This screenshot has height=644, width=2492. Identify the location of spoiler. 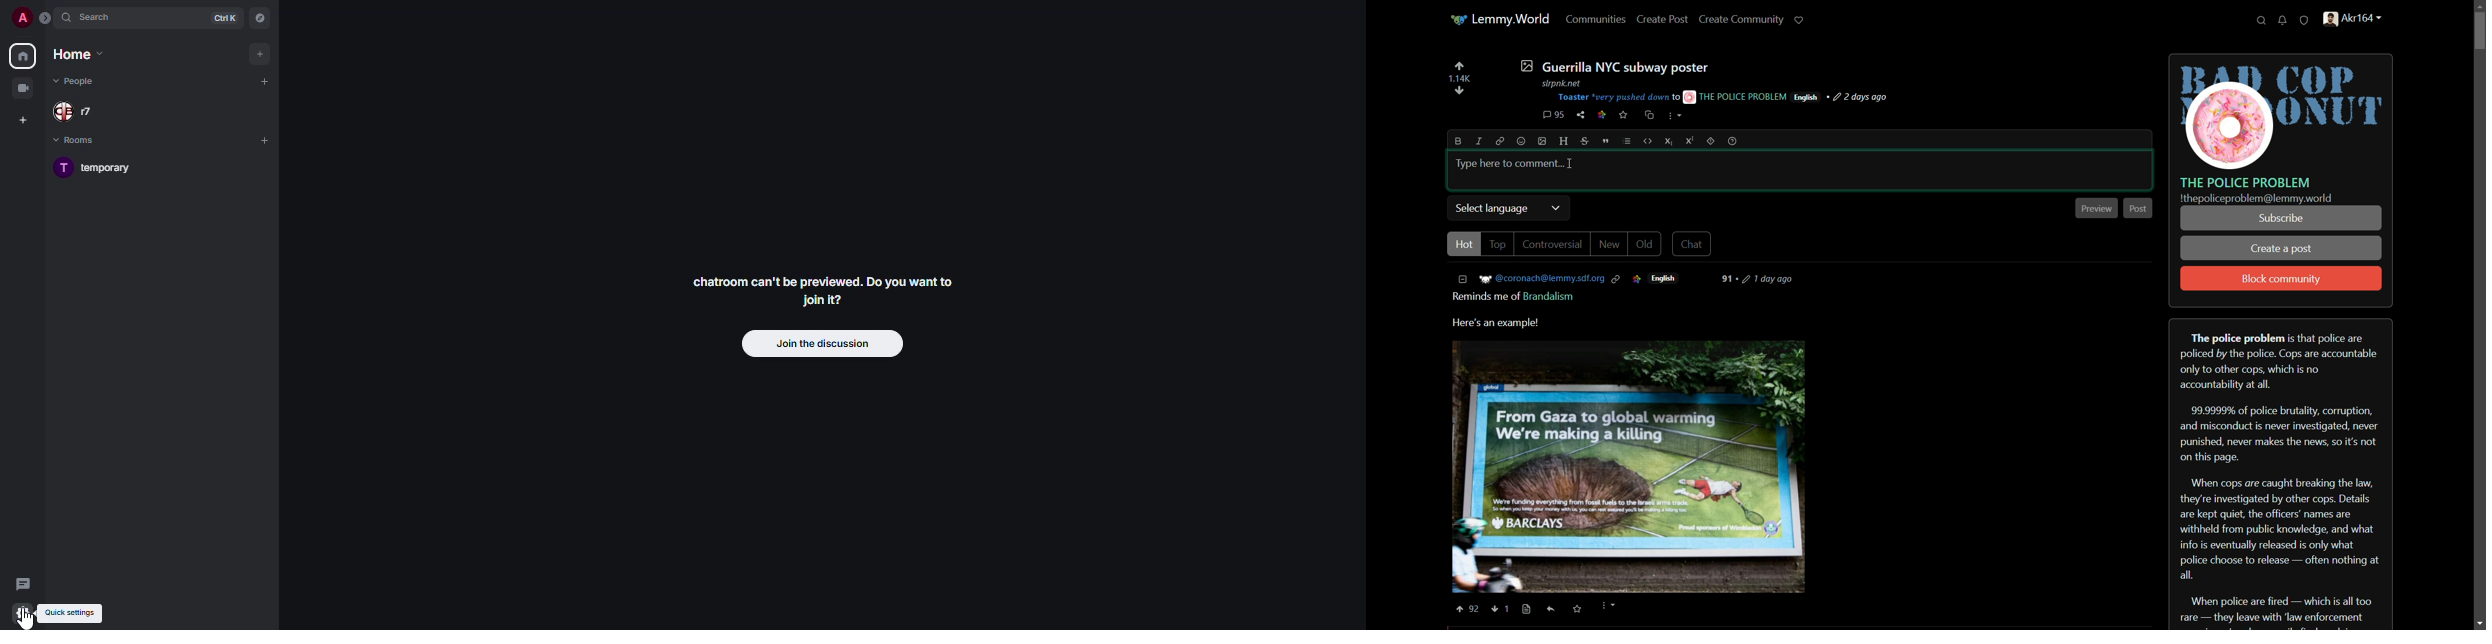
(1710, 141).